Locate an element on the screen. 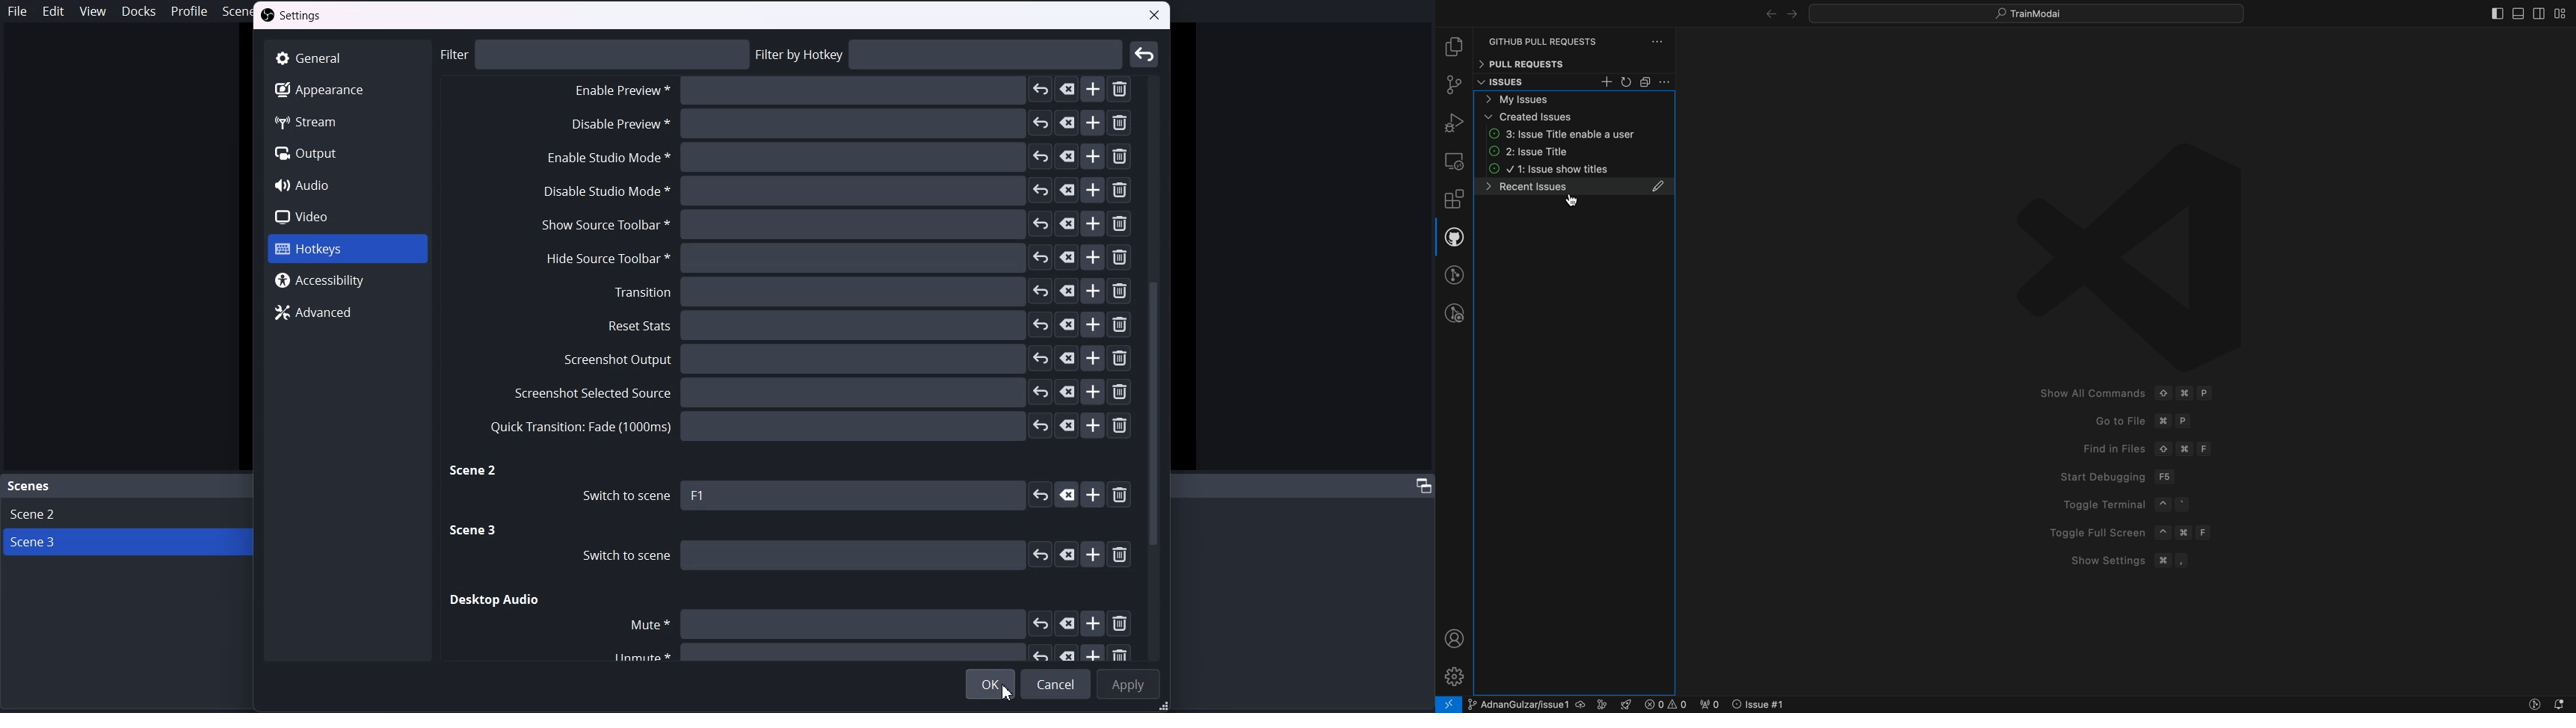 The width and height of the screenshot is (2576, 728). delete is located at coordinates (1124, 496).